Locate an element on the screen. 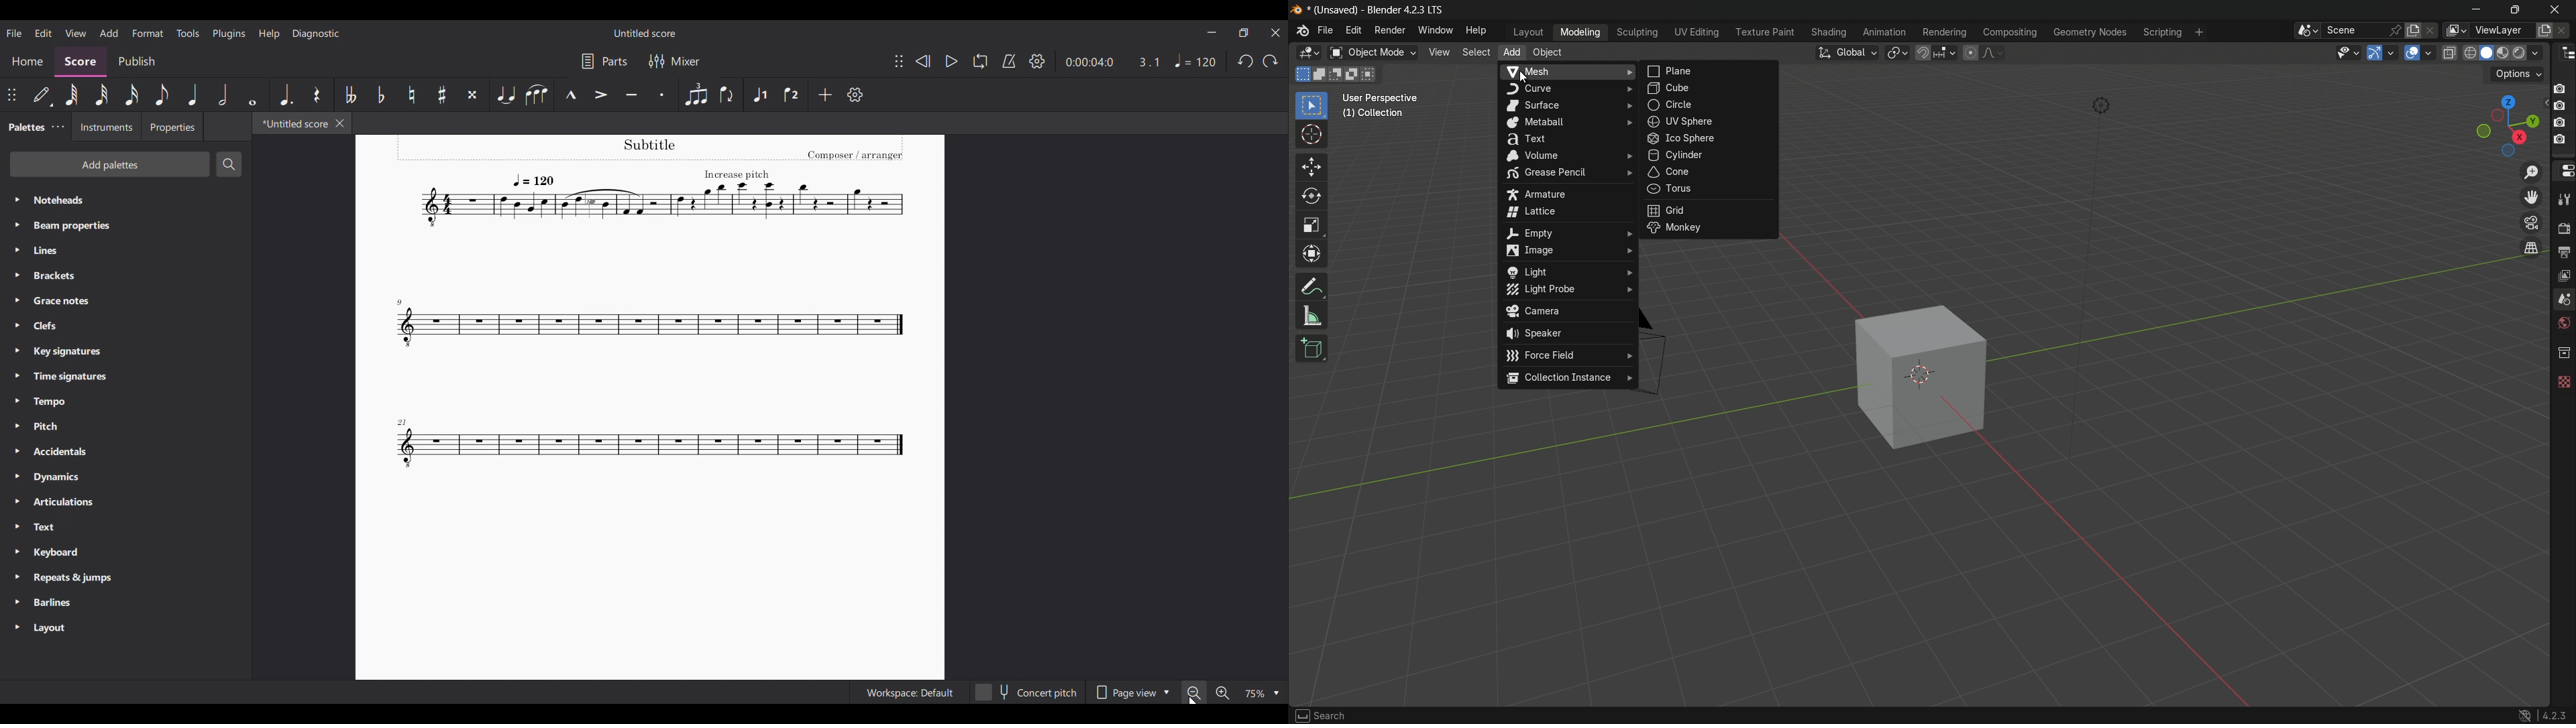 The width and height of the screenshot is (2576, 728). outliner is located at coordinates (2563, 54).